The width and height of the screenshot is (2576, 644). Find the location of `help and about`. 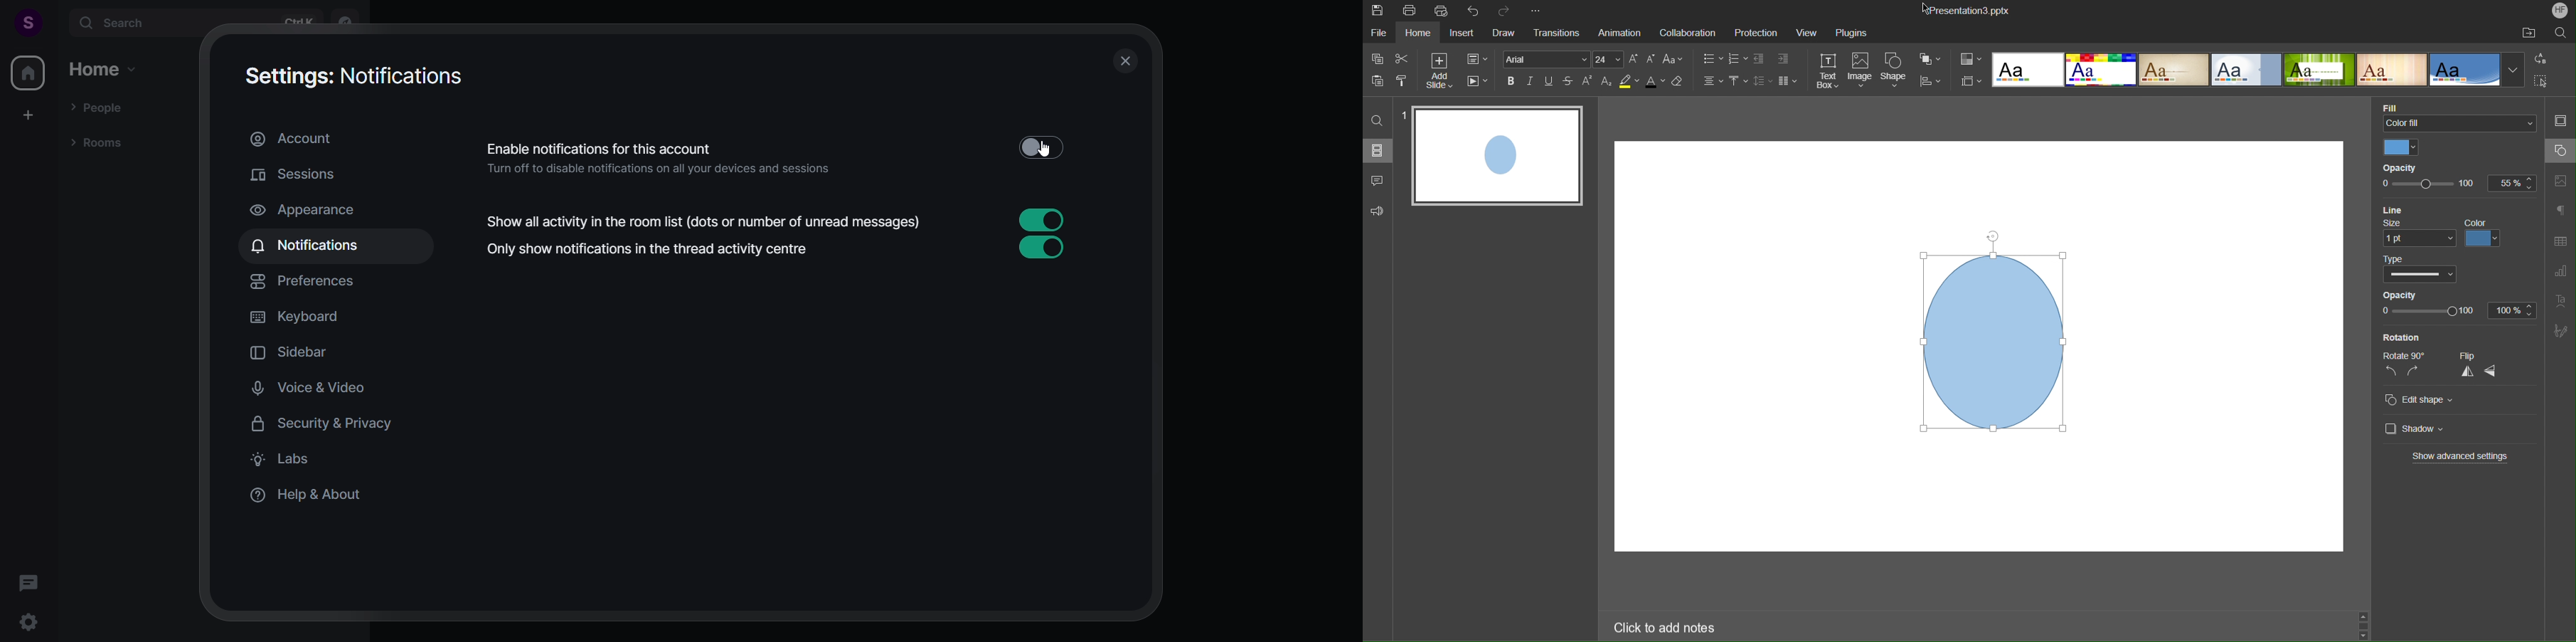

help and about is located at coordinates (316, 498).